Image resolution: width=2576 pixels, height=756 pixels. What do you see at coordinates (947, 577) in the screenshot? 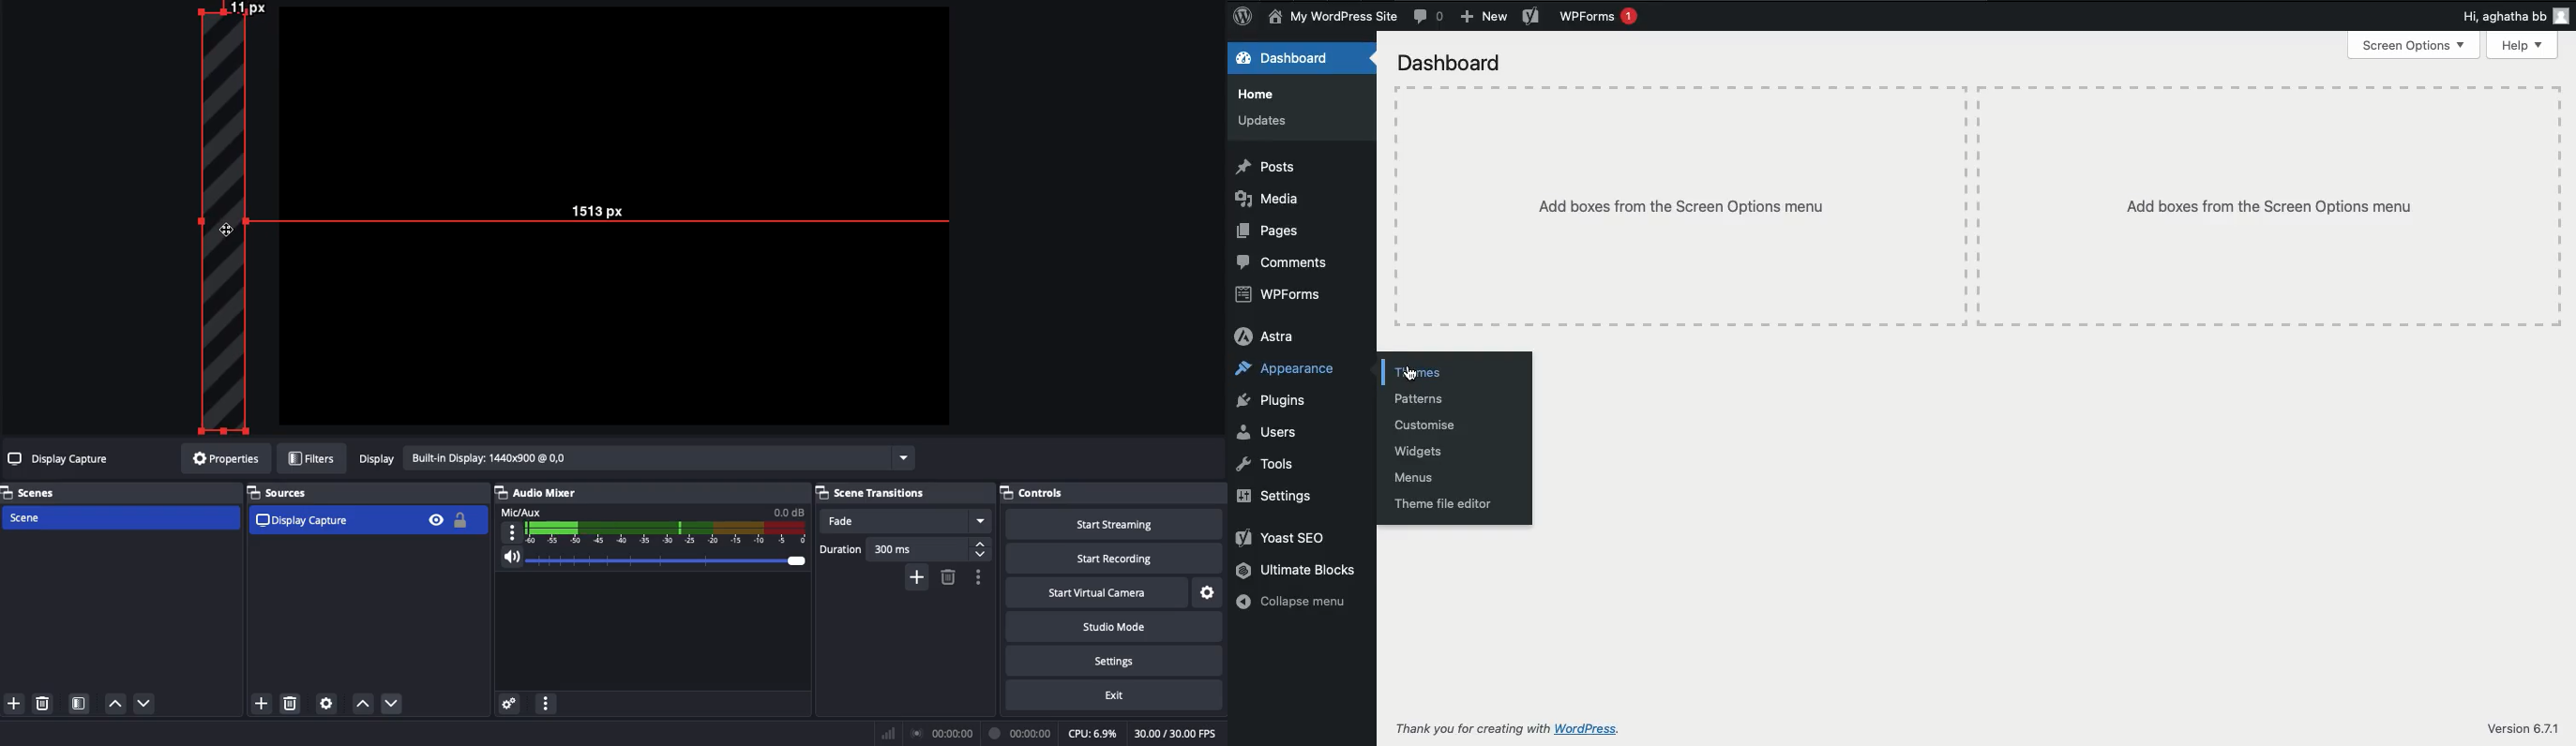
I see `Delete` at bounding box center [947, 577].